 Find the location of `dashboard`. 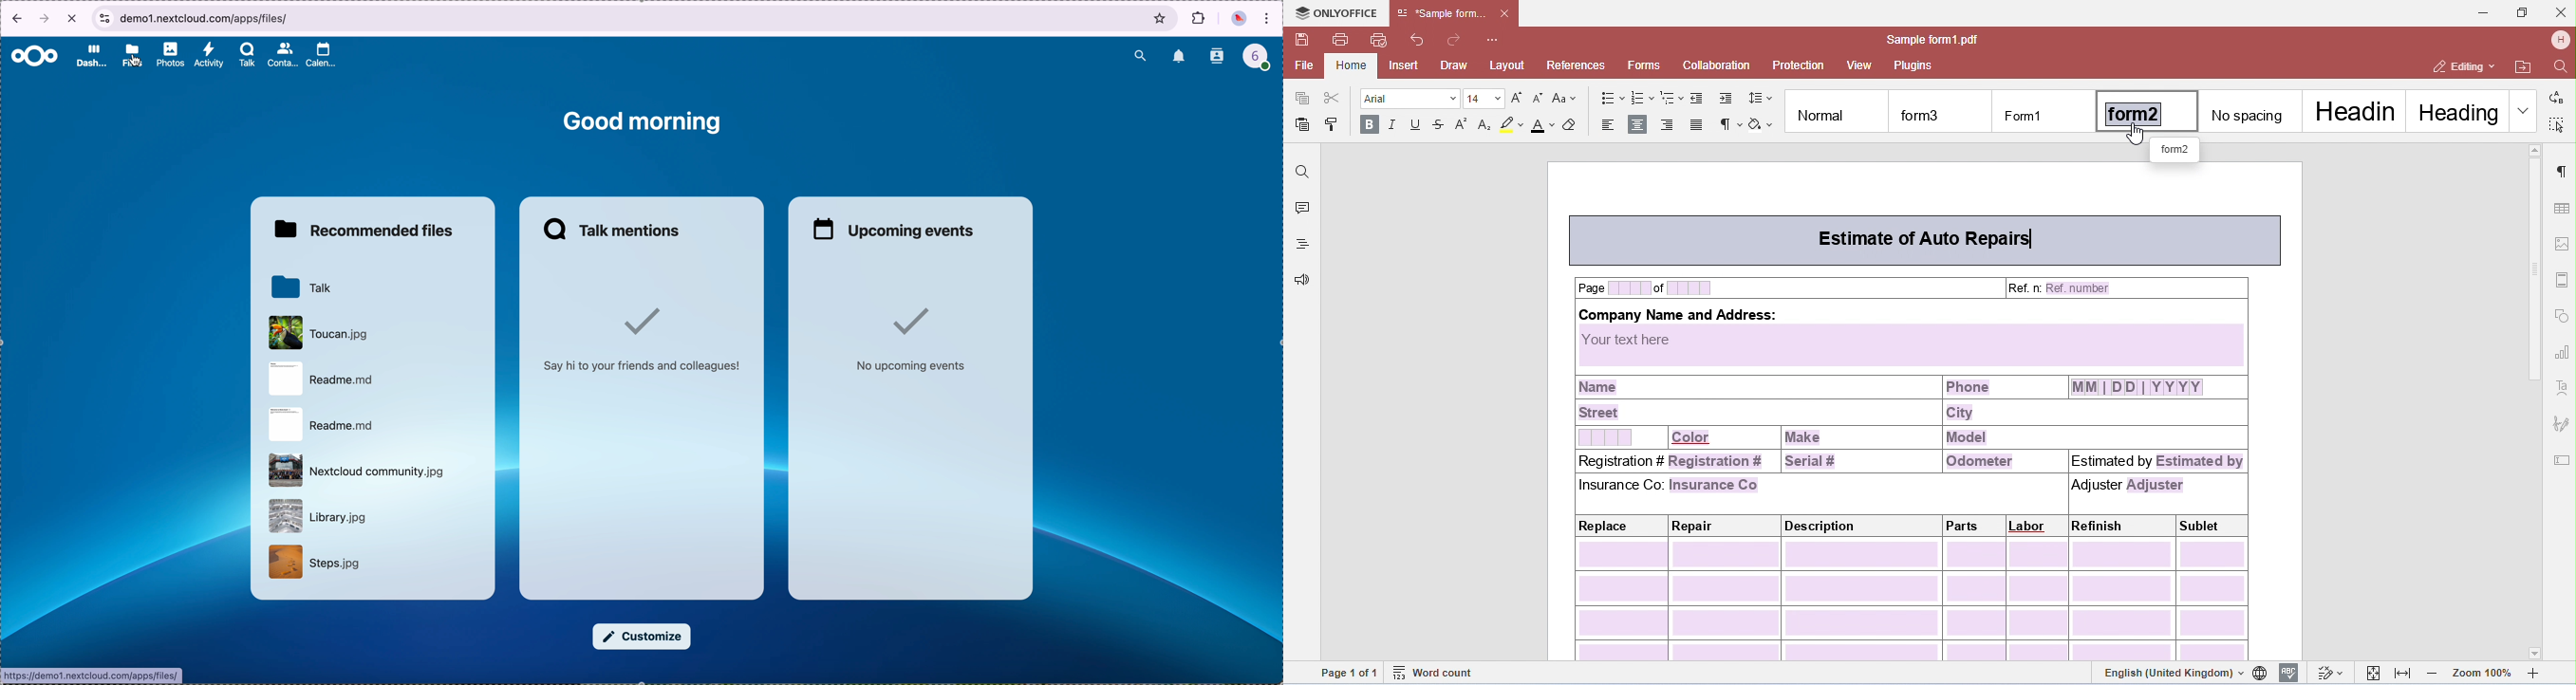

dashboard is located at coordinates (91, 56).